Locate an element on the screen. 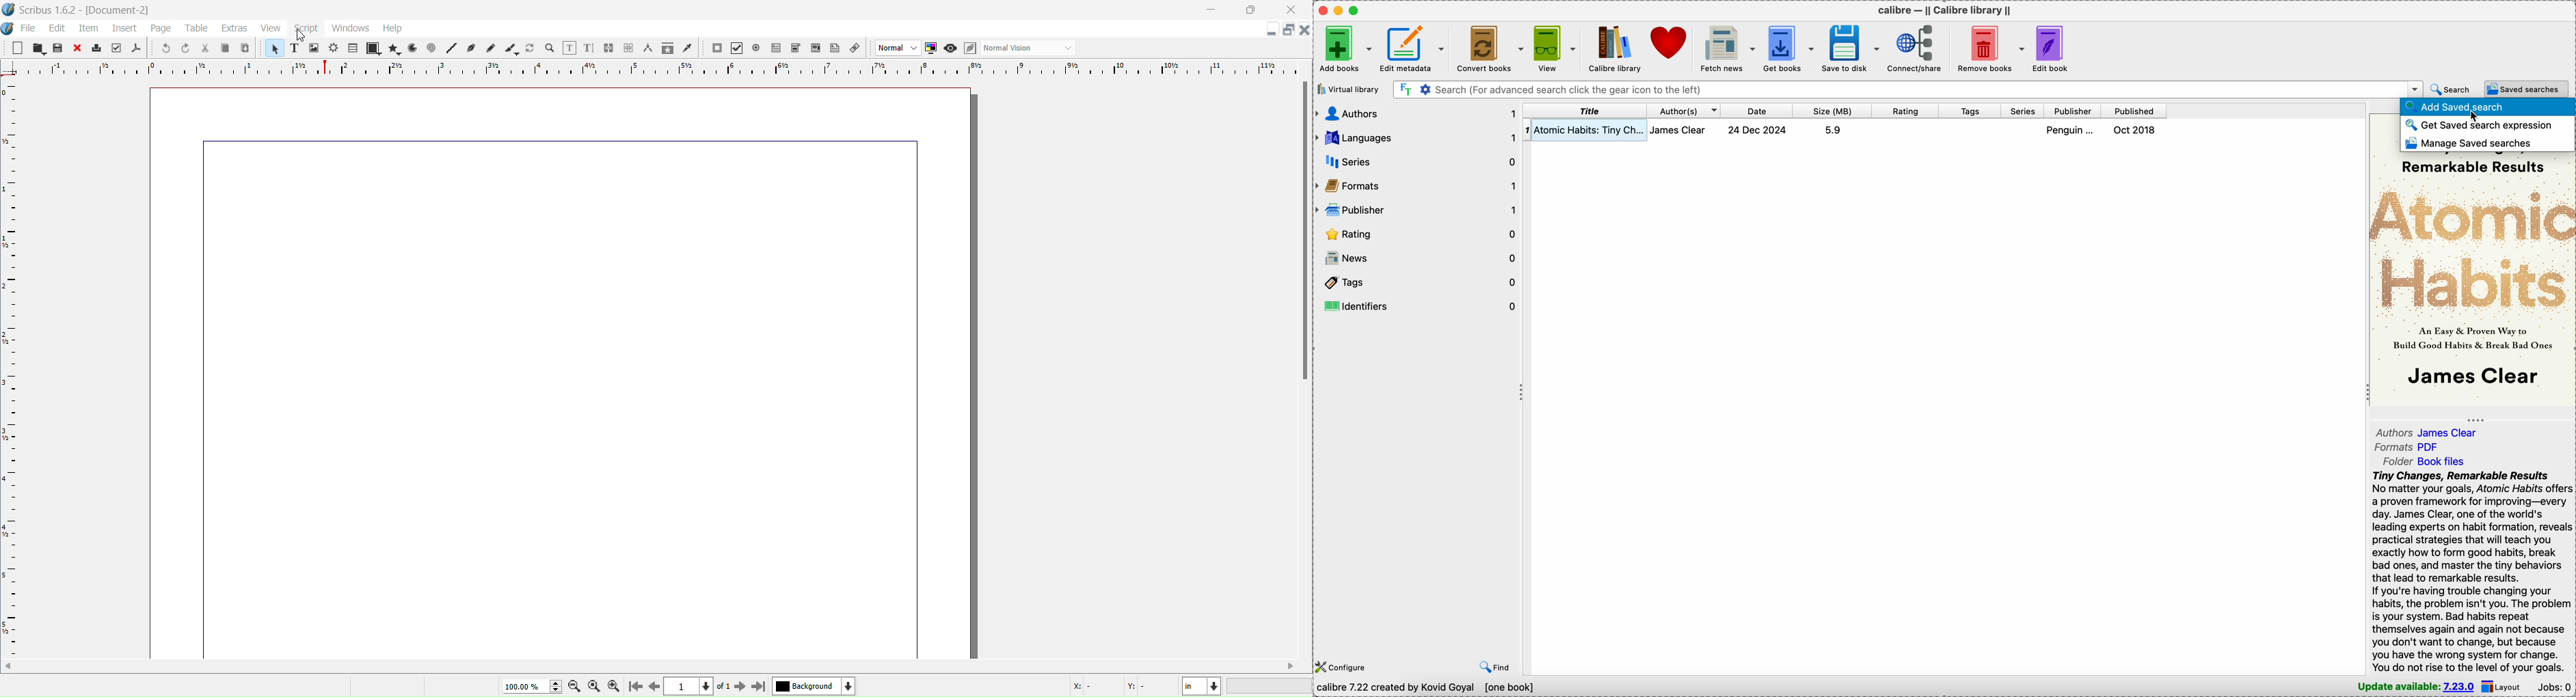 The height and width of the screenshot is (700, 2576). connect/share is located at coordinates (1919, 48).